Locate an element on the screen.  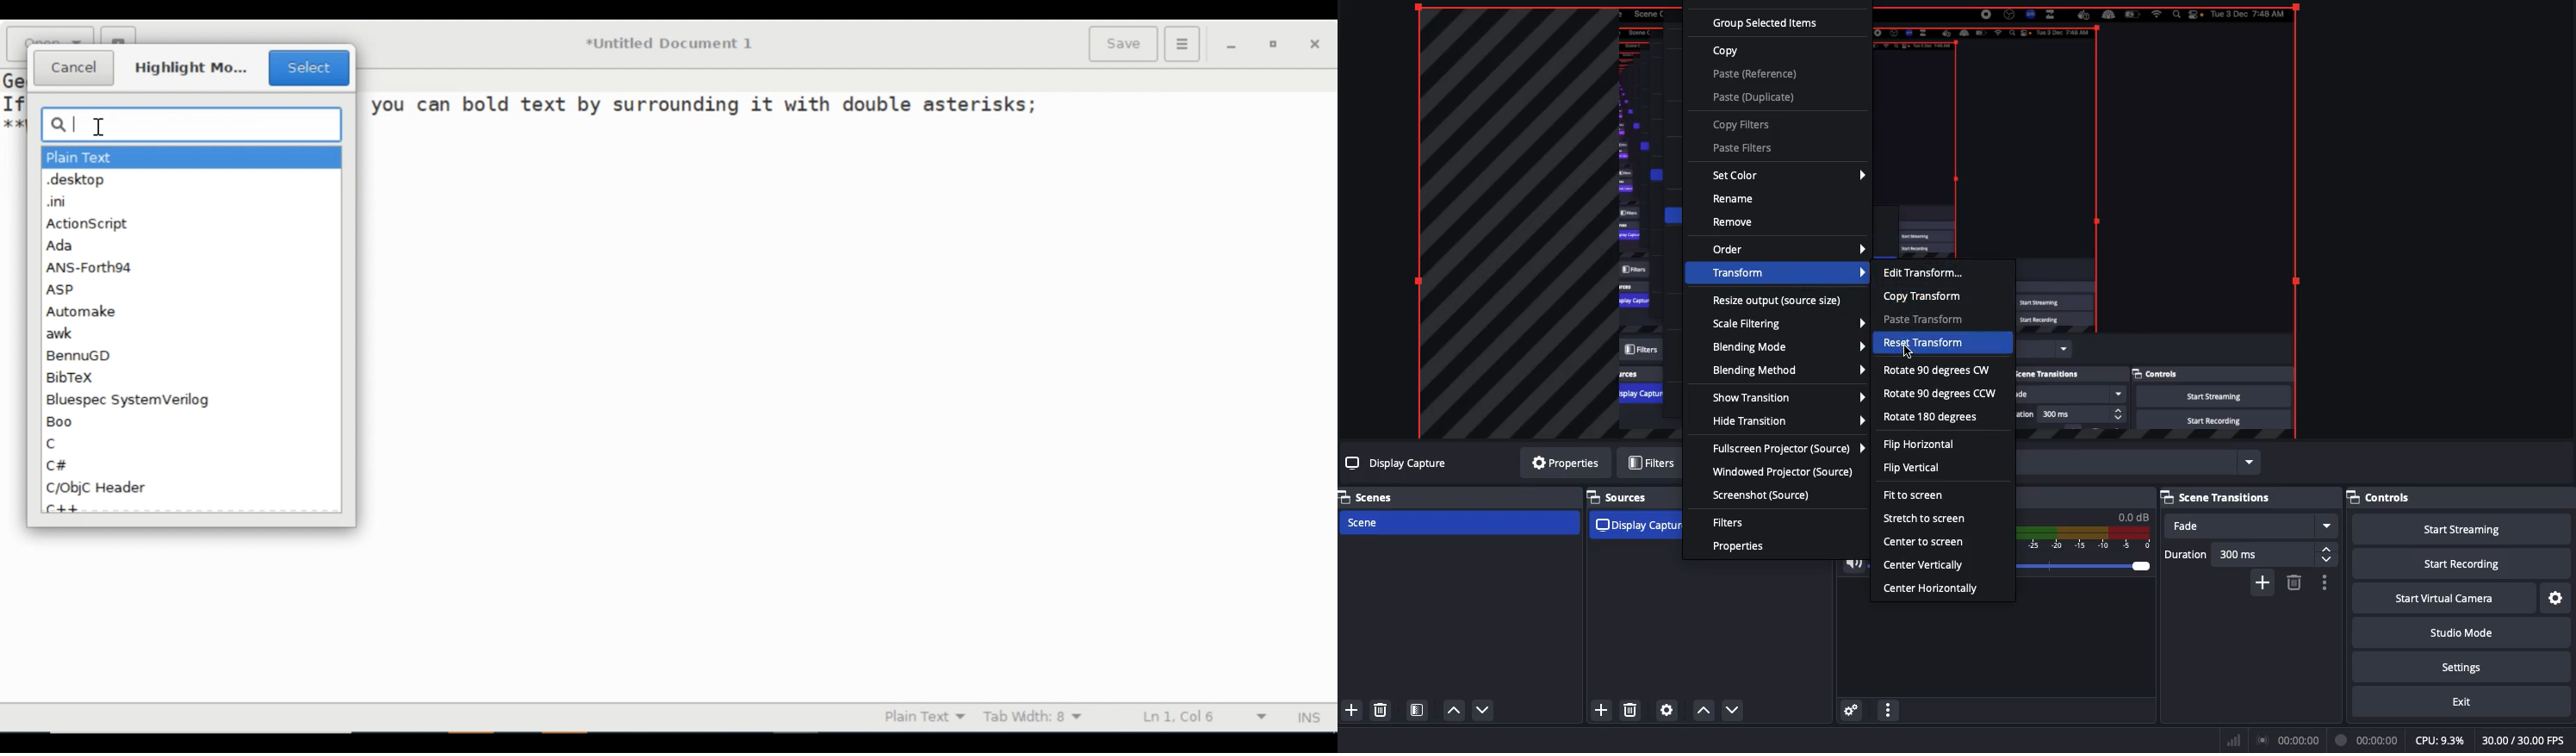
move up is located at coordinates (1700, 713).